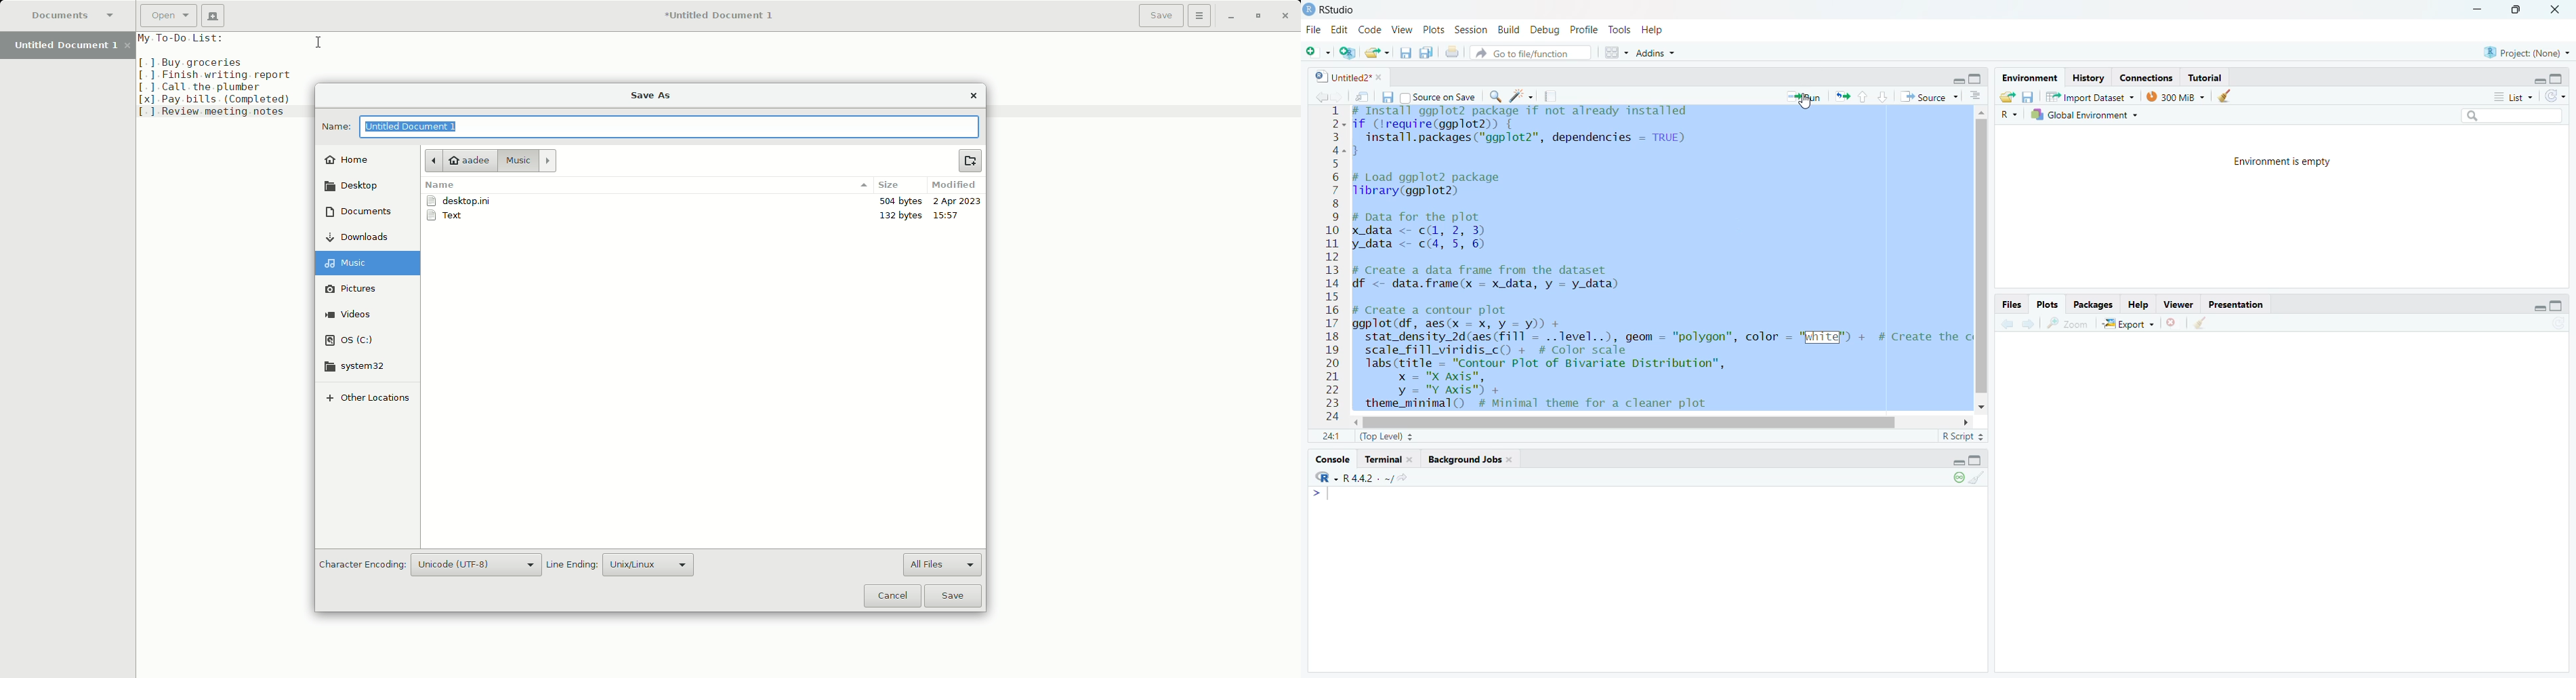 This screenshot has height=700, width=2576. What do you see at coordinates (1545, 31) in the screenshot?
I see `Debug` at bounding box center [1545, 31].